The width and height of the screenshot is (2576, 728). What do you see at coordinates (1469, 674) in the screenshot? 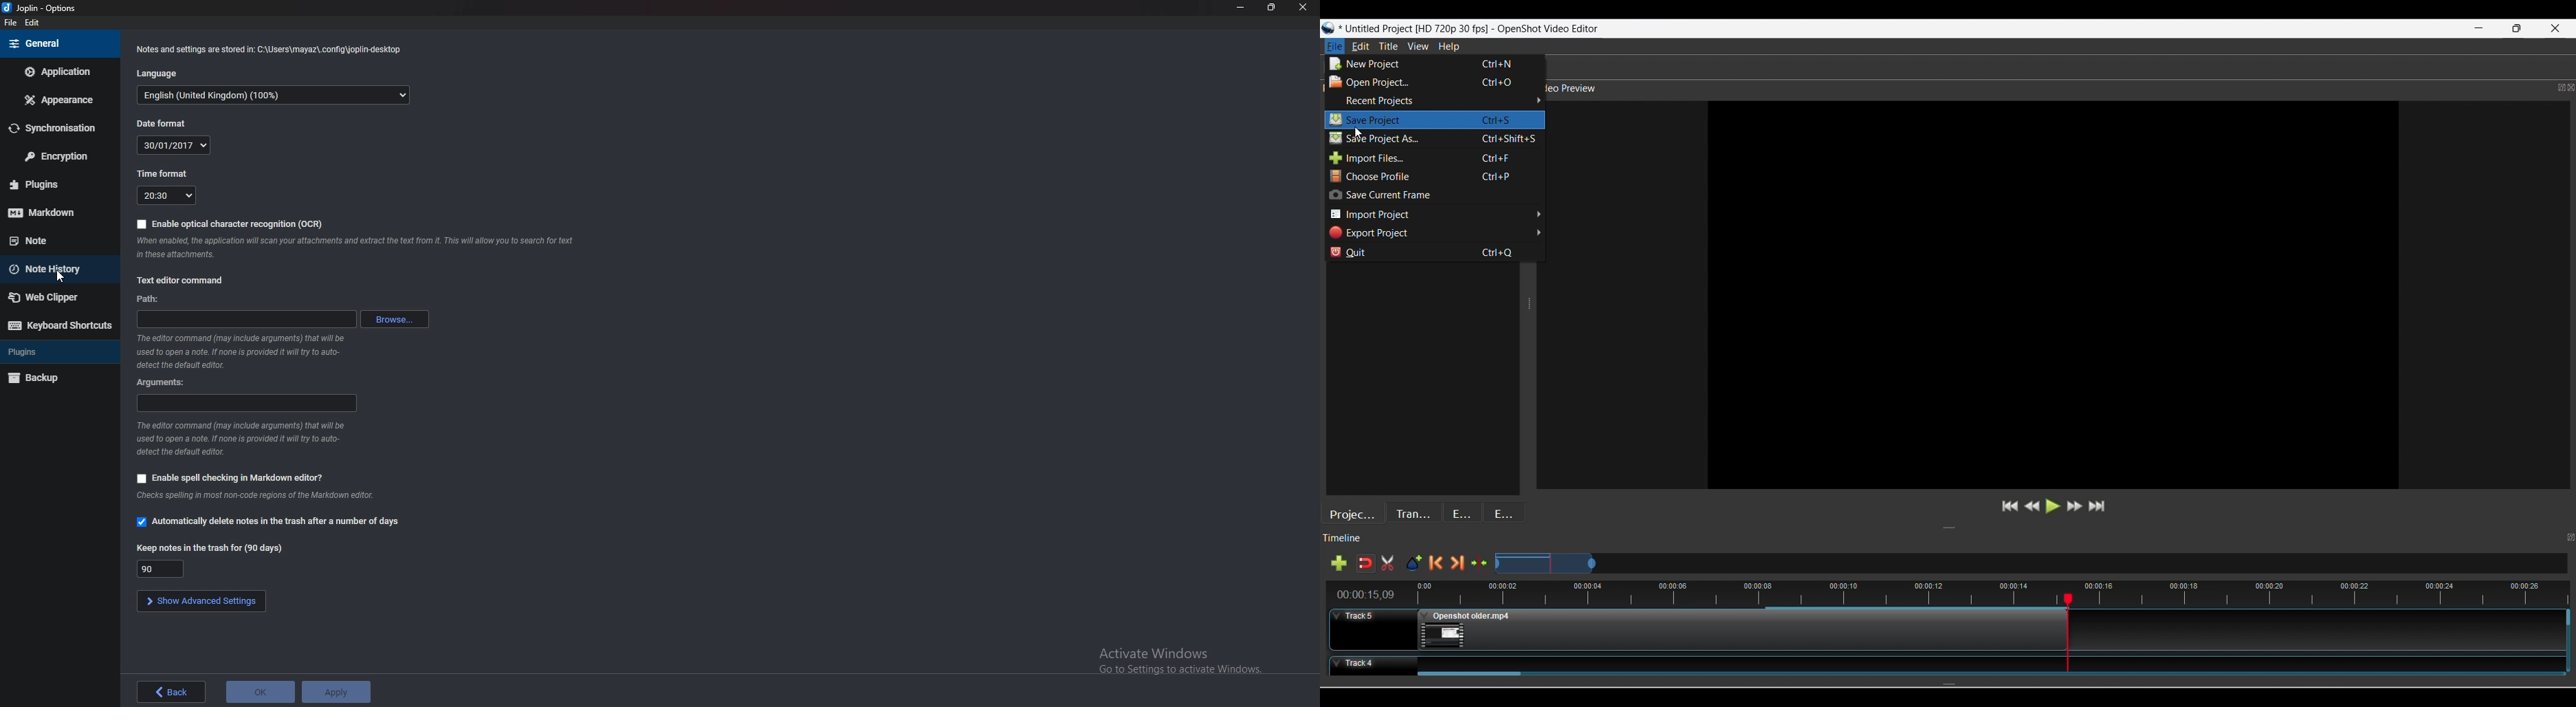
I see `Horizontal slide bar` at bounding box center [1469, 674].